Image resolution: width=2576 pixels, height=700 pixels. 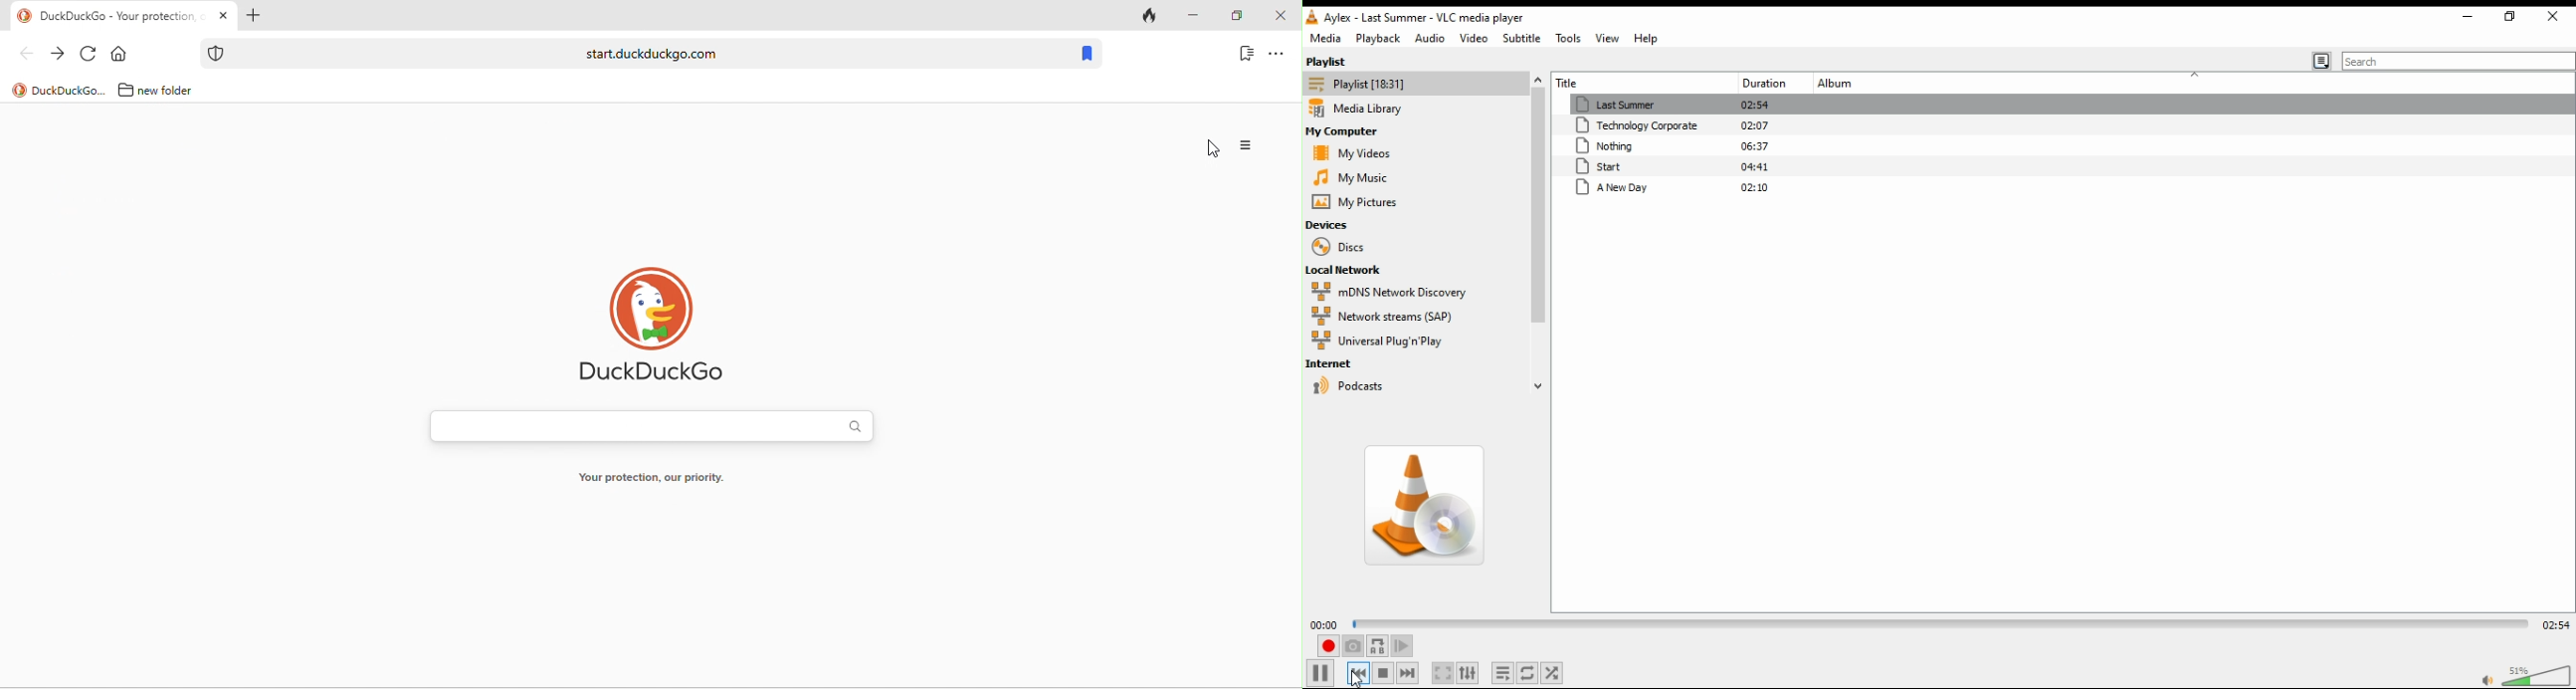 I want to click on bookmark, so click(x=1086, y=53).